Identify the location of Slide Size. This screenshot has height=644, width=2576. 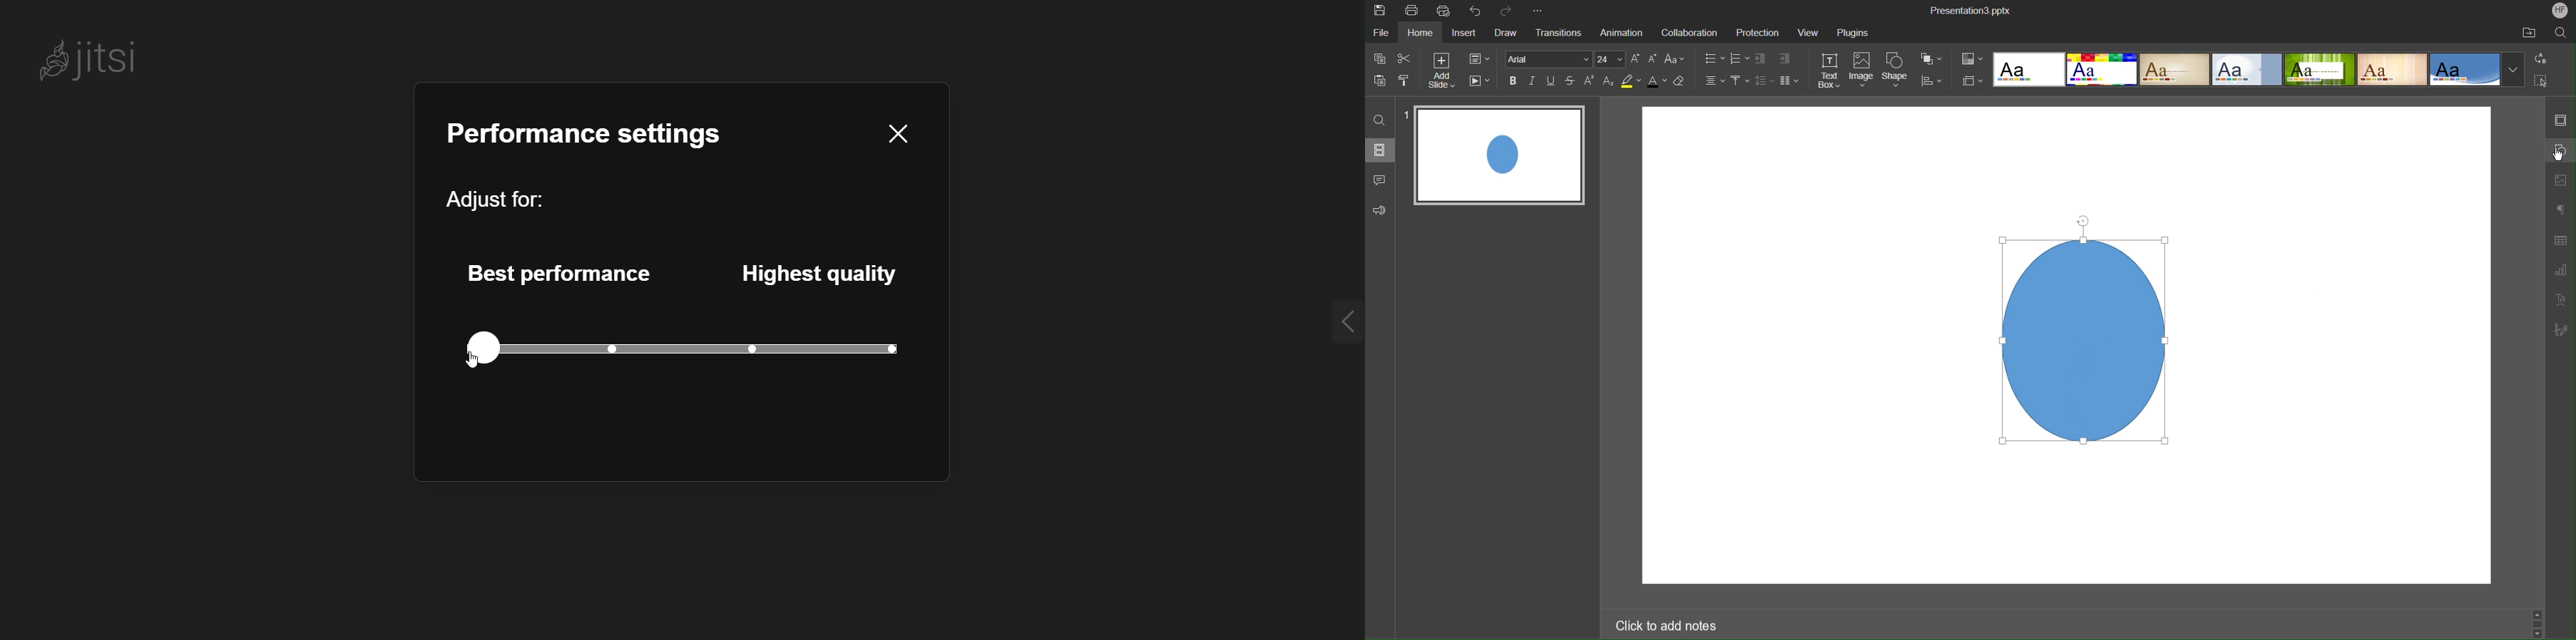
(1973, 80).